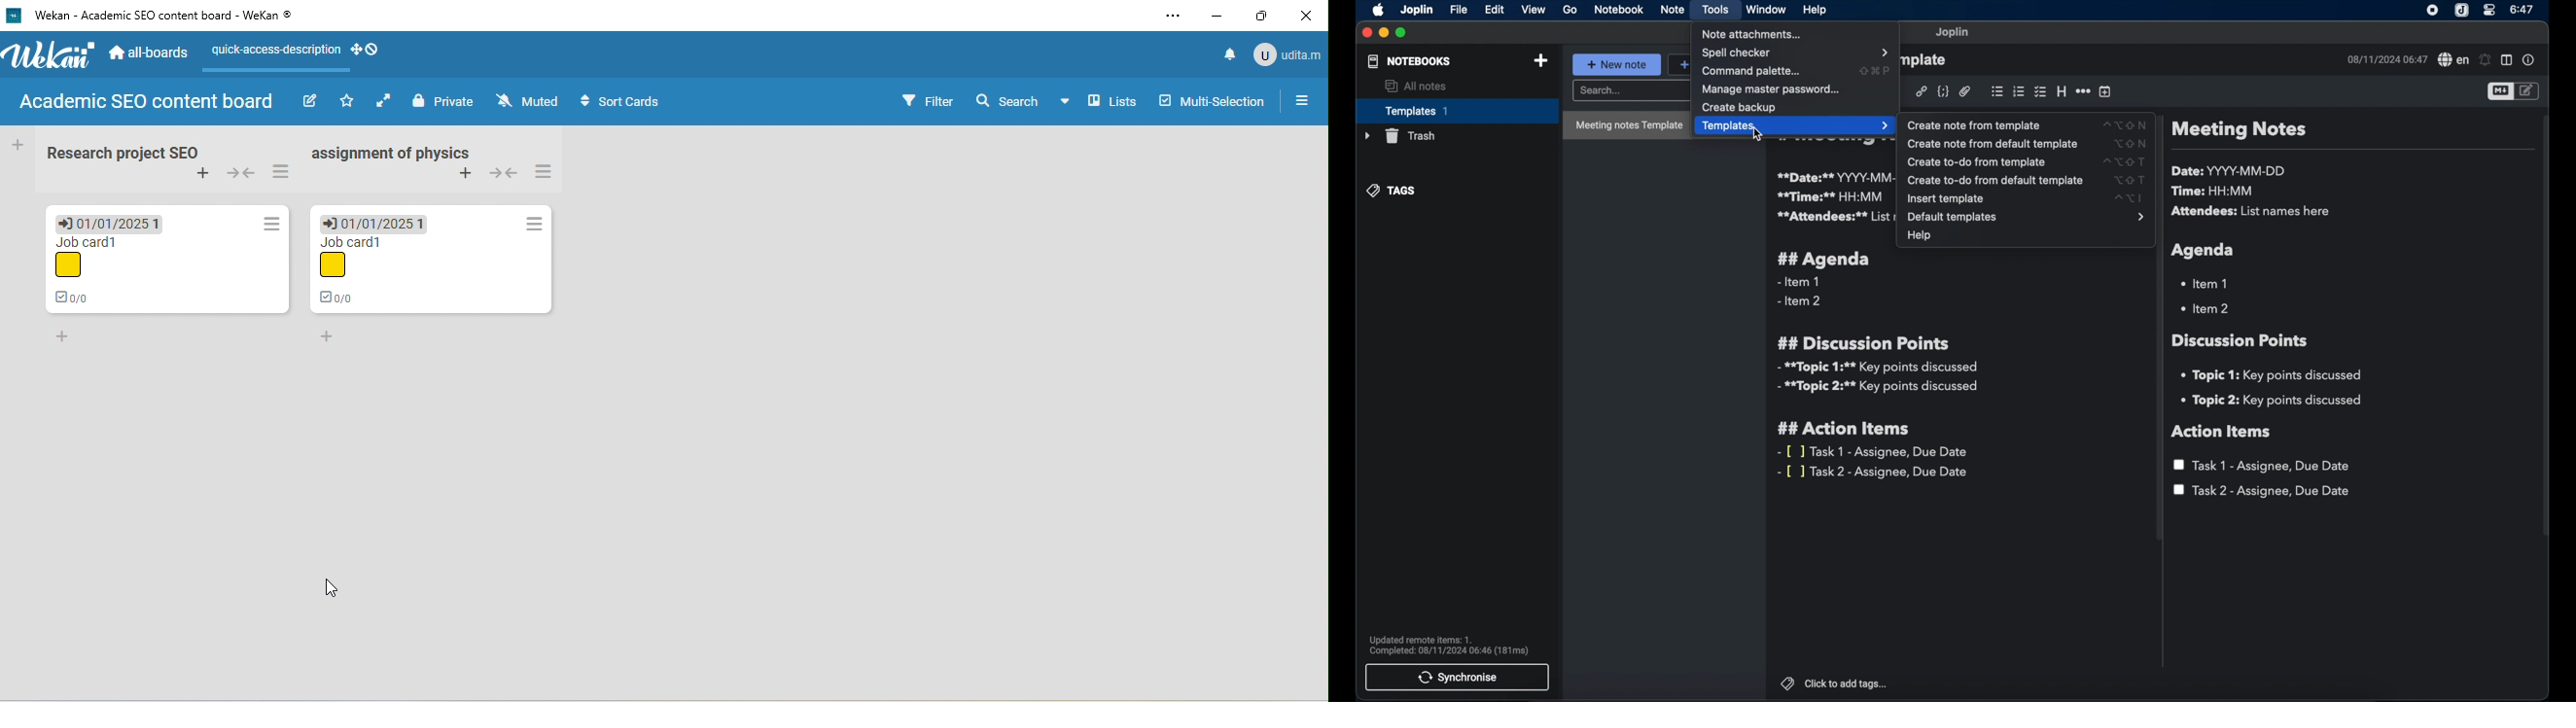  What do you see at coordinates (1919, 237) in the screenshot?
I see `help` at bounding box center [1919, 237].